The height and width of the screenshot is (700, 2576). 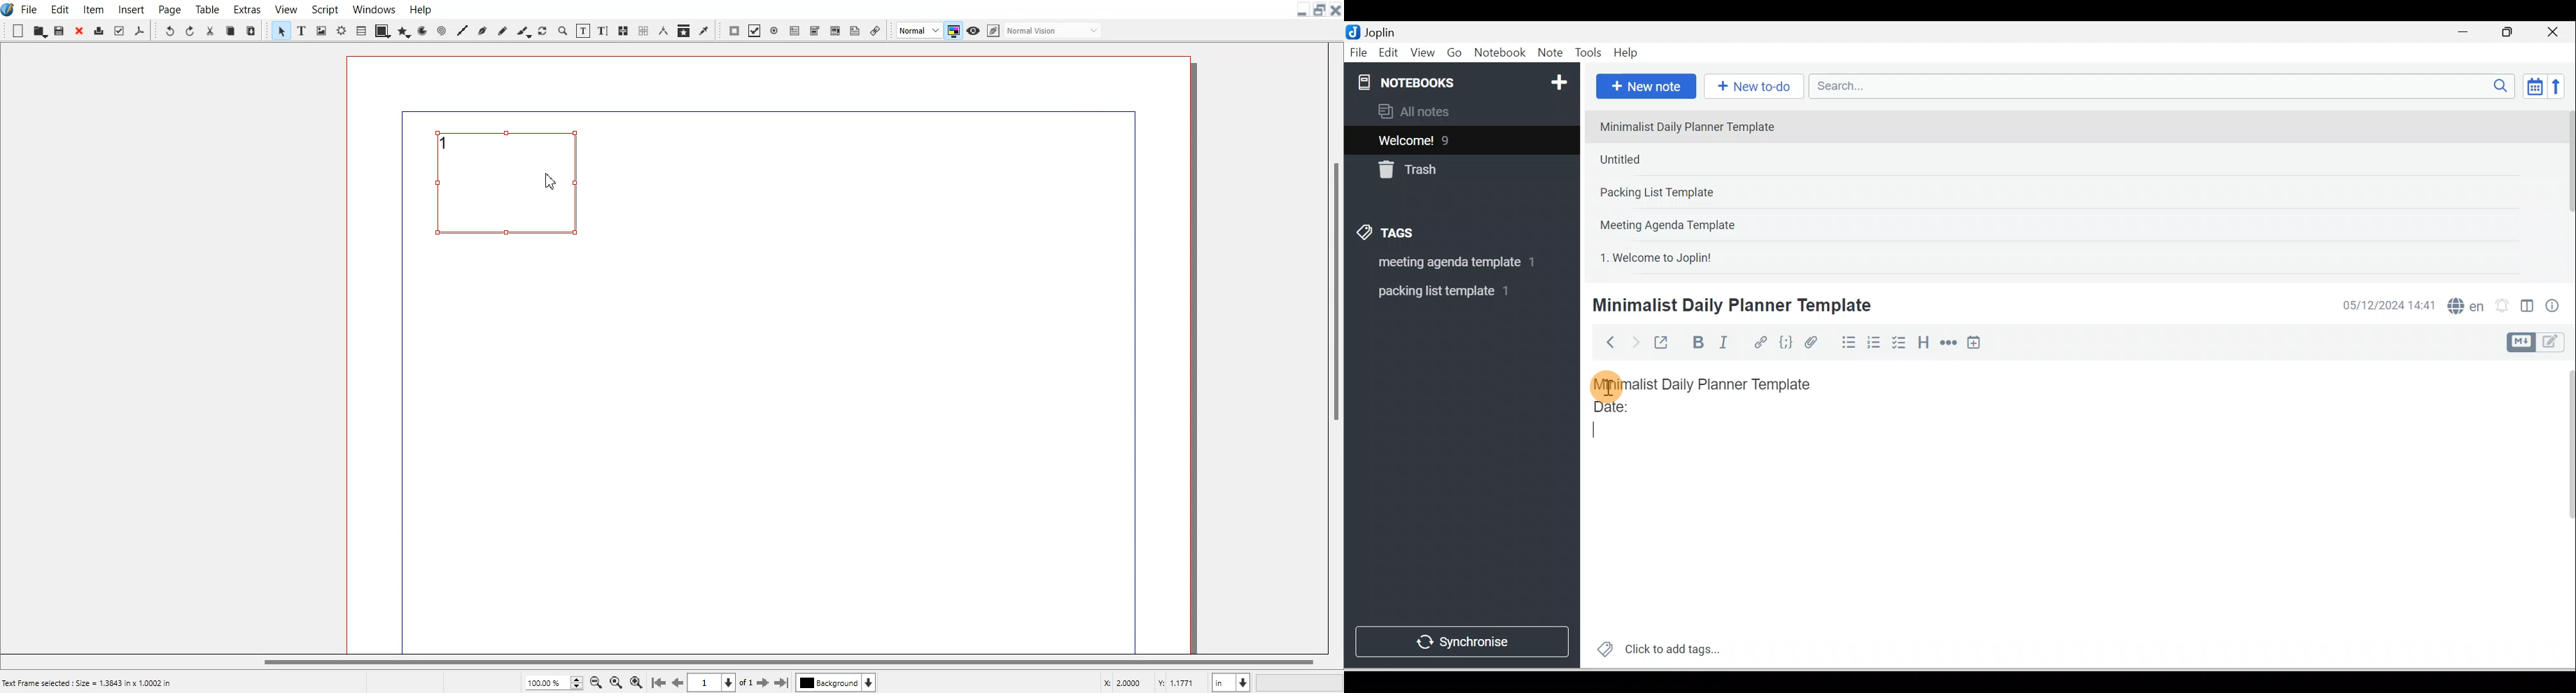 What do you see at coordinates (18, 31) in the screenshot?
I see `New` at bounding box center [18, 31].